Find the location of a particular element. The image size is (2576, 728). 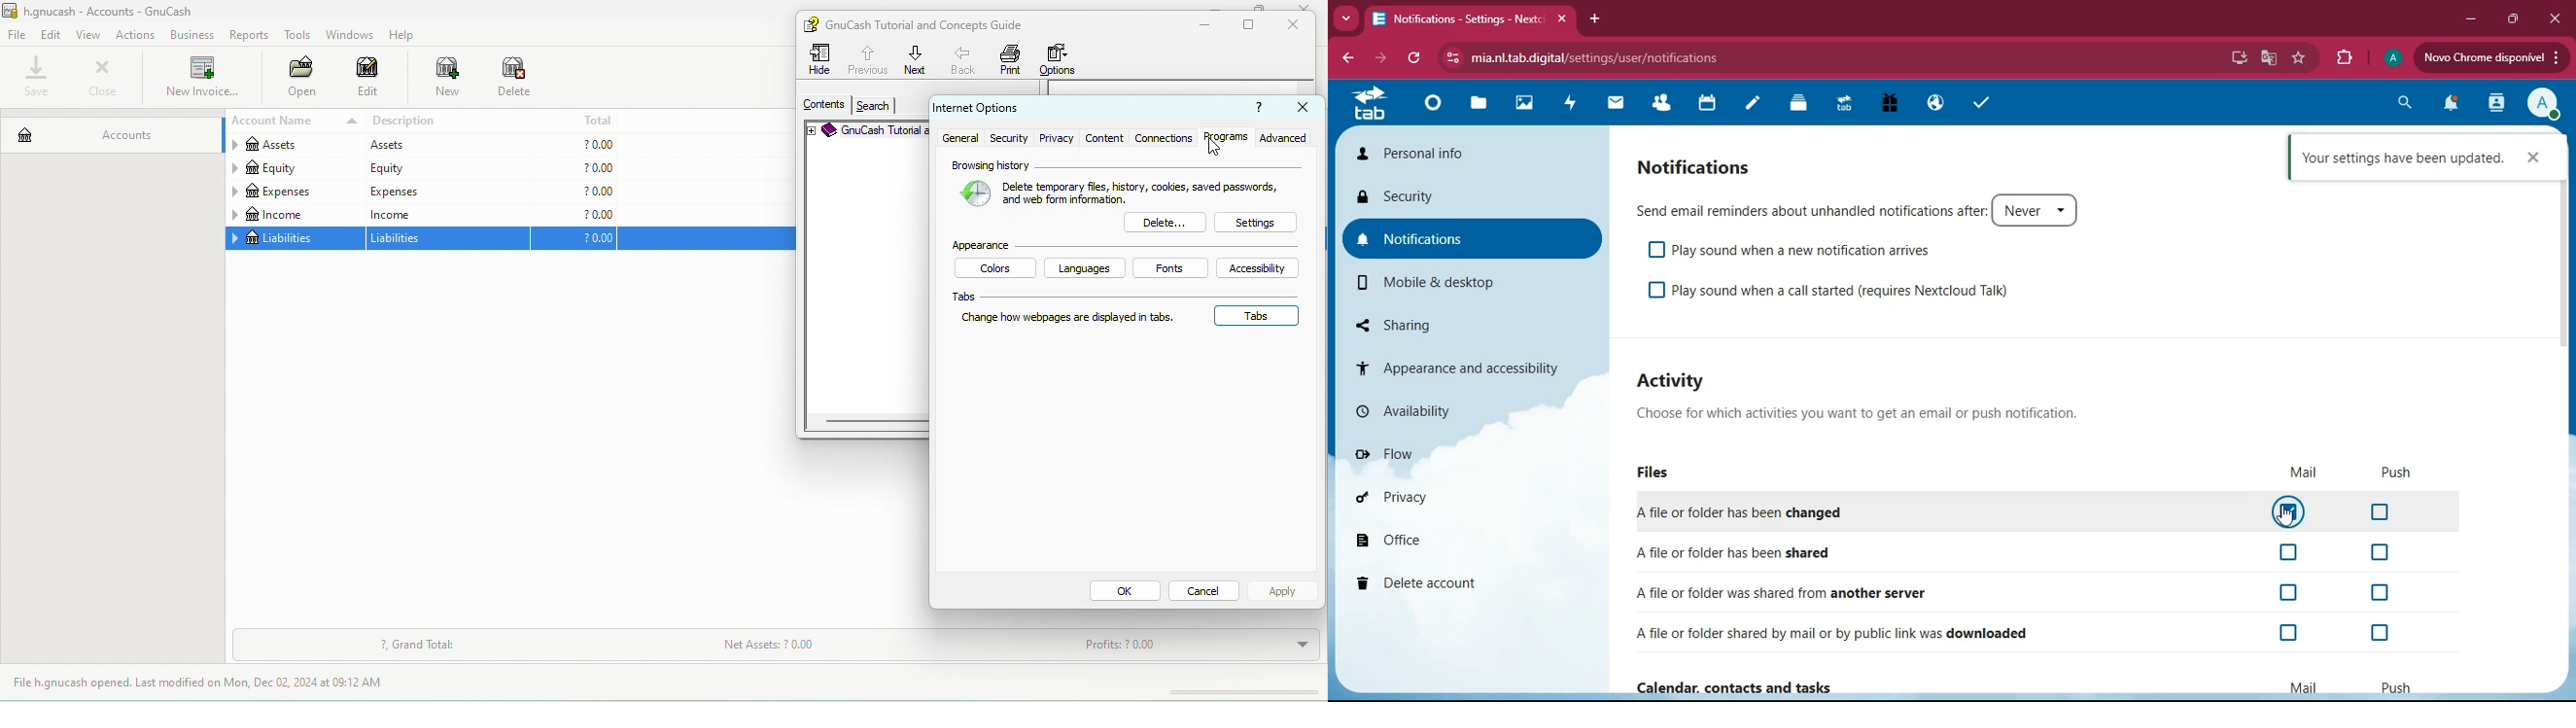

cursor movement is located at coordinates (1213, 149).